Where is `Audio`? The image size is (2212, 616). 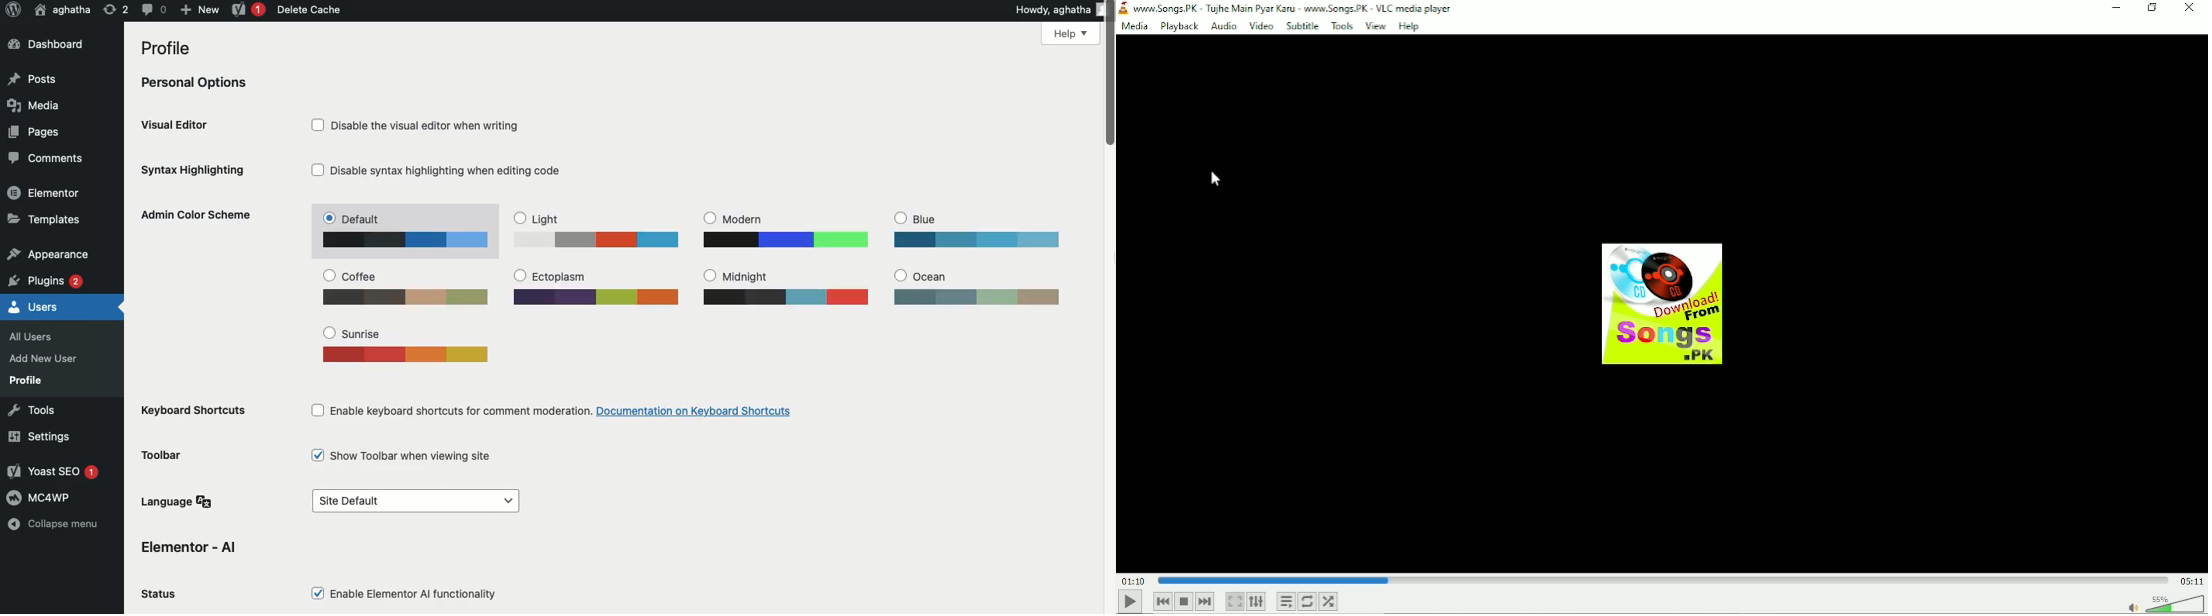
Audio is located at coordinates (1223, 25).